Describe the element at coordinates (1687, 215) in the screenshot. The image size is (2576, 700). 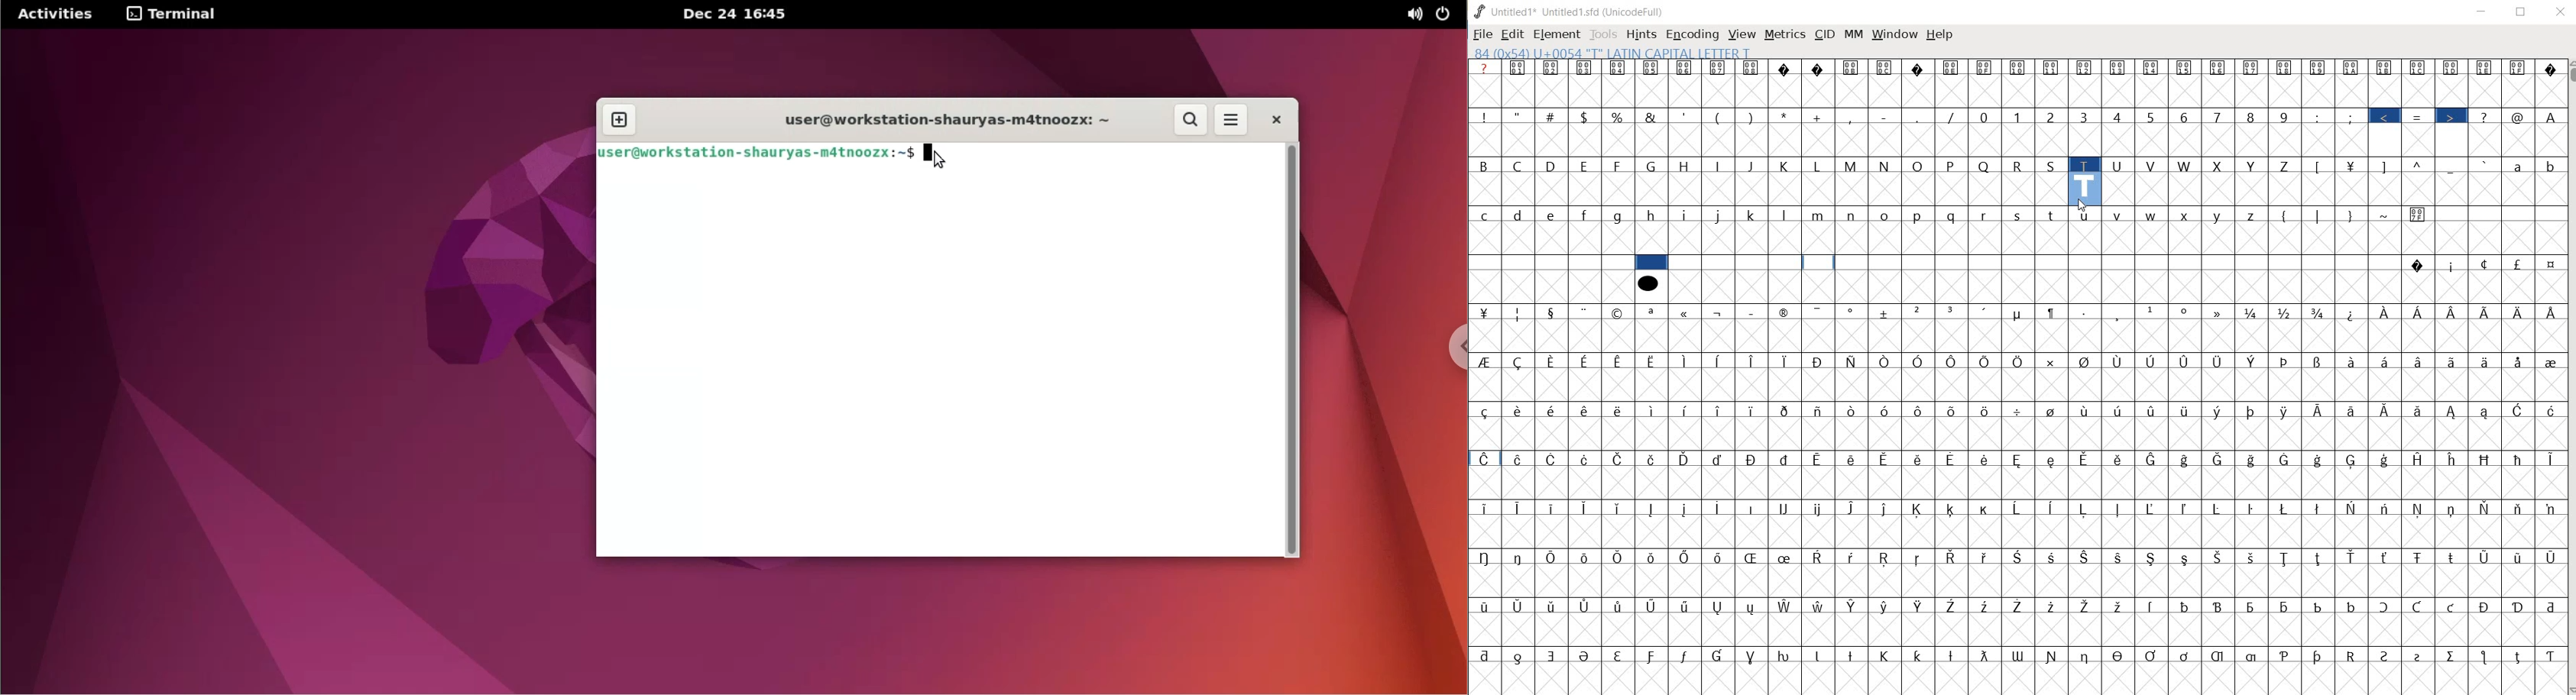
I see `i` at that location.